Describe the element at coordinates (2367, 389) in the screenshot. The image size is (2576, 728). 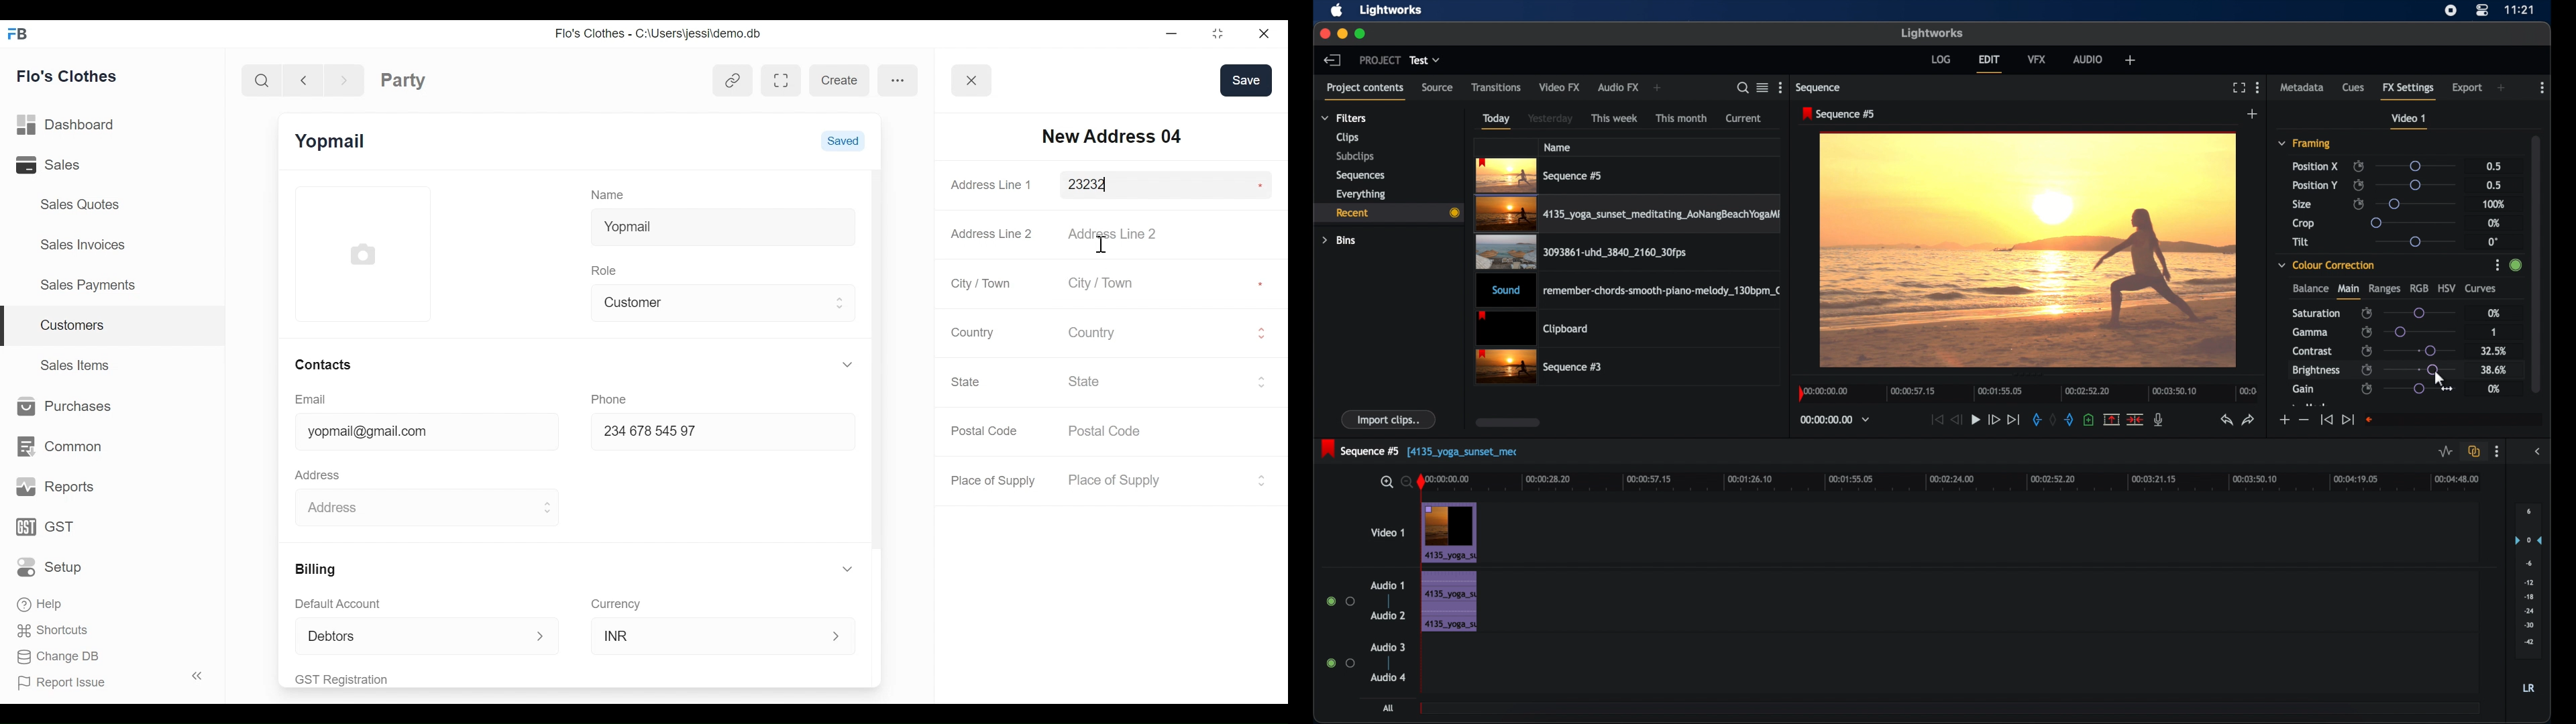
I see `enable/disable keyframes` at that location.